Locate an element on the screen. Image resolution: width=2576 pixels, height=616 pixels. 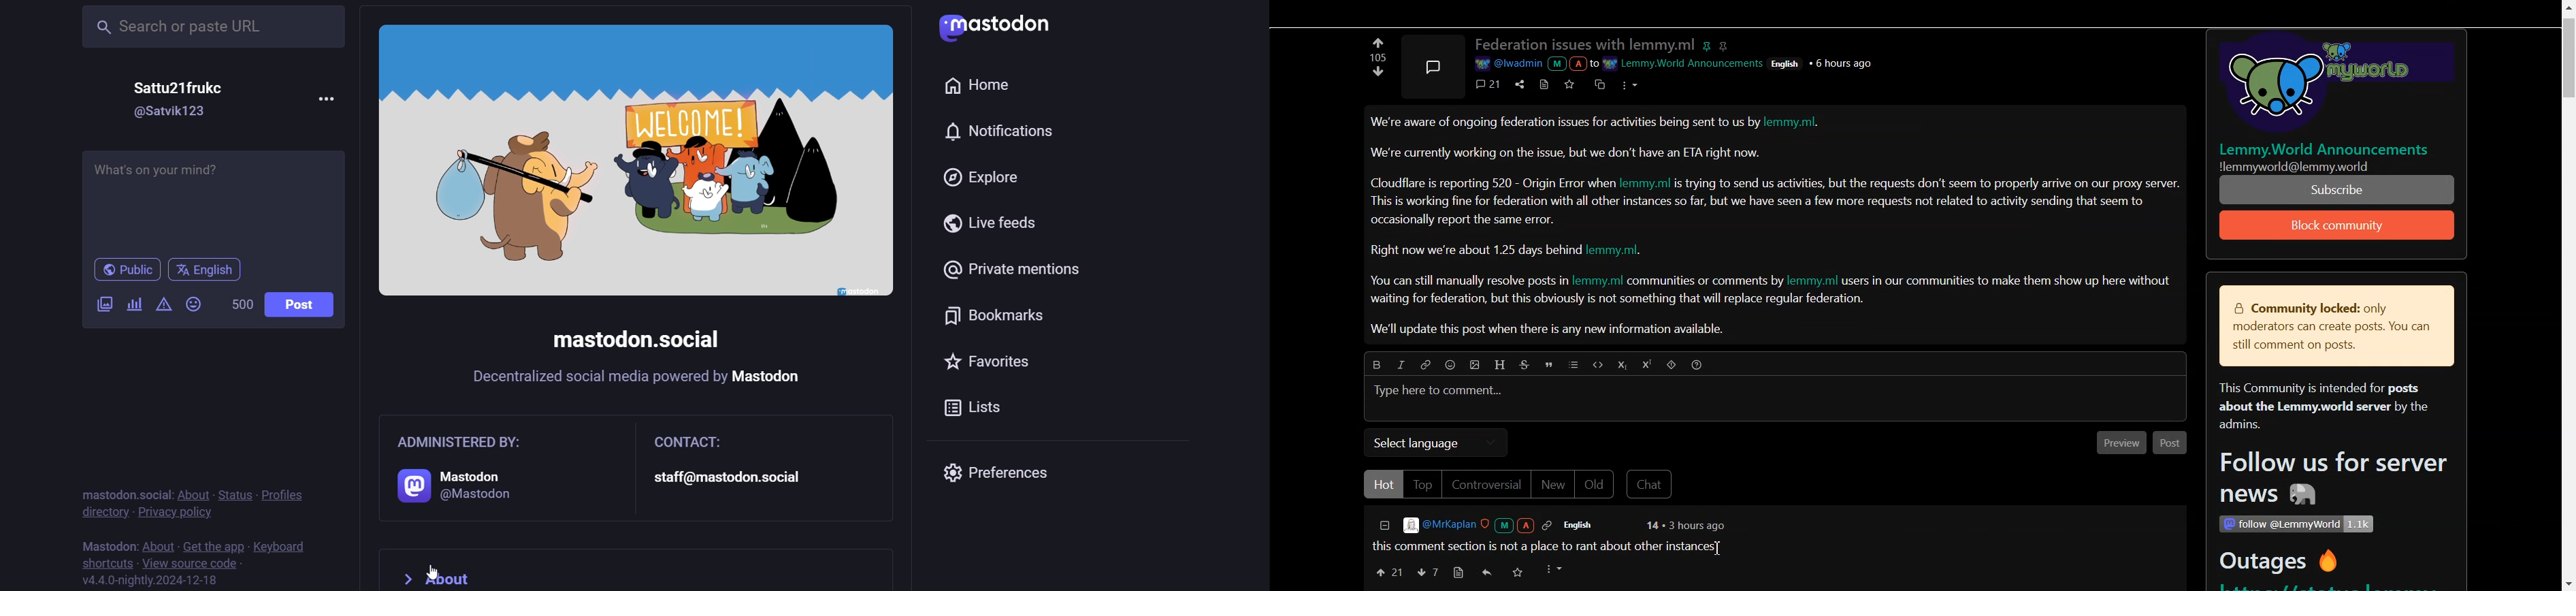
logo is located at coordinates (1005, 27).